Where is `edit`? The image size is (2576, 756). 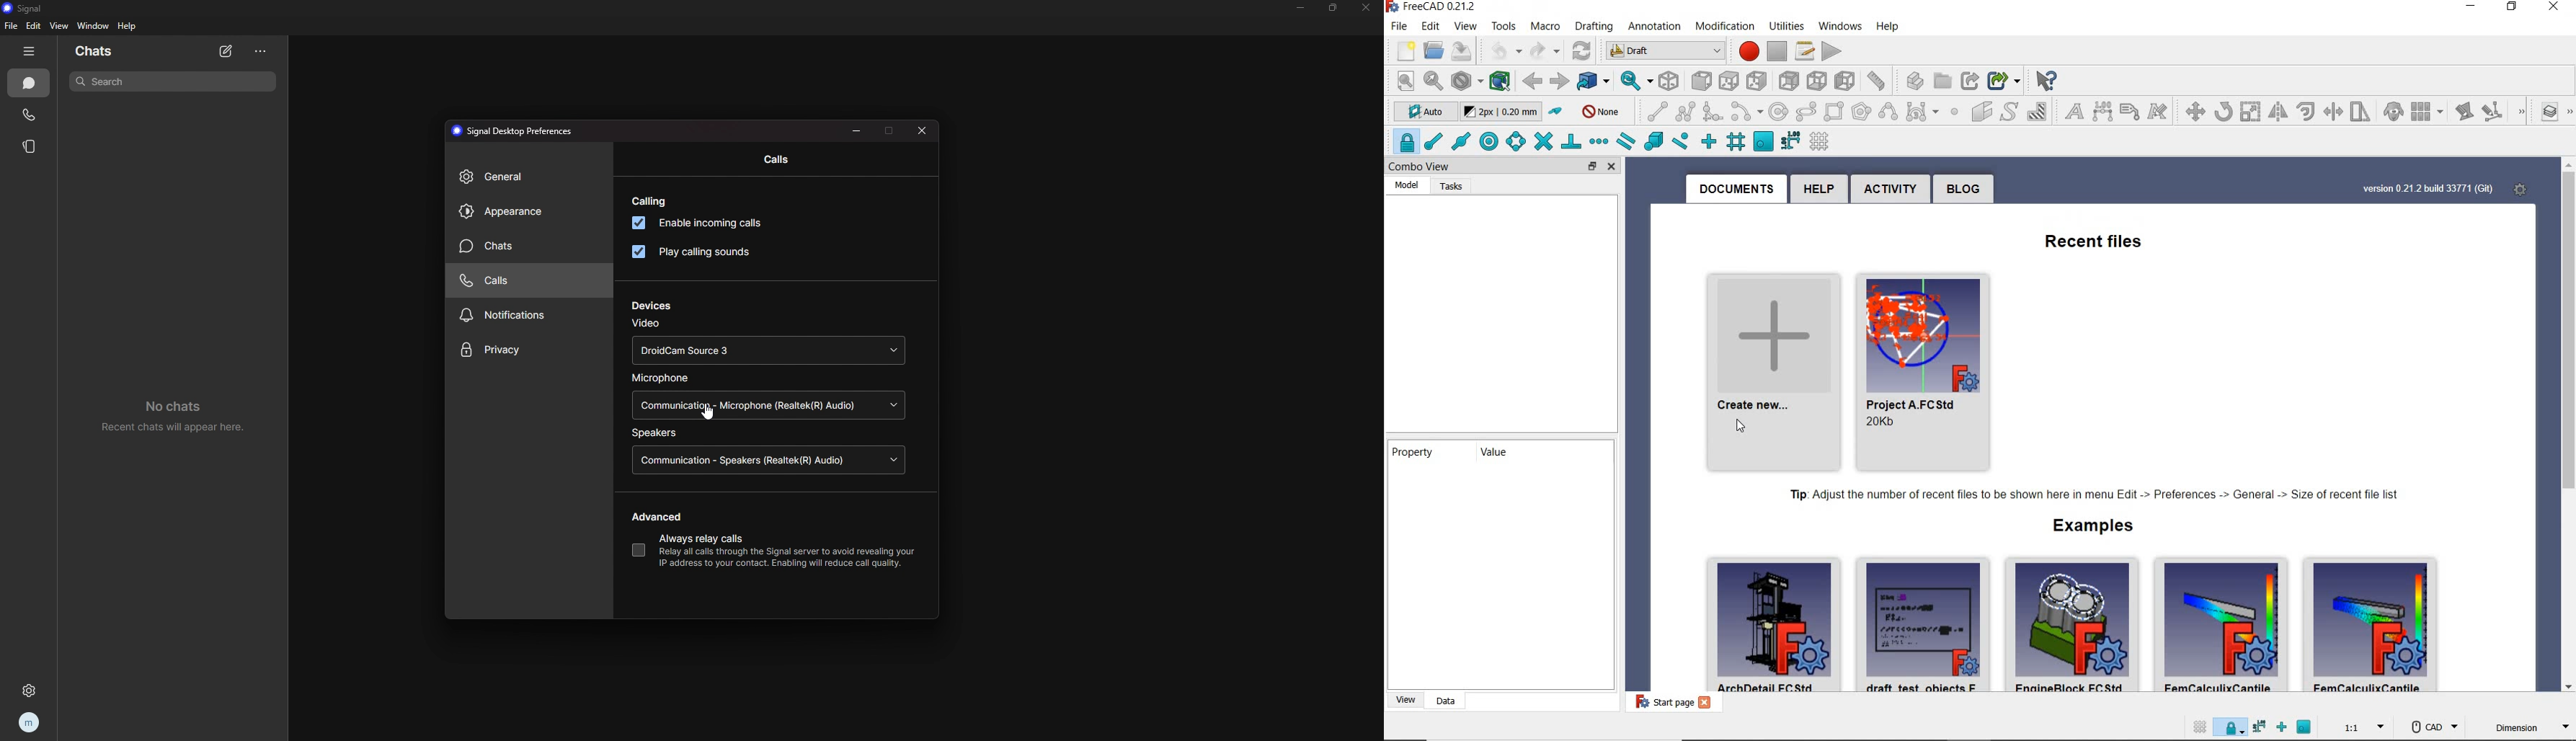 edit is located at coordinates (1428, 26).